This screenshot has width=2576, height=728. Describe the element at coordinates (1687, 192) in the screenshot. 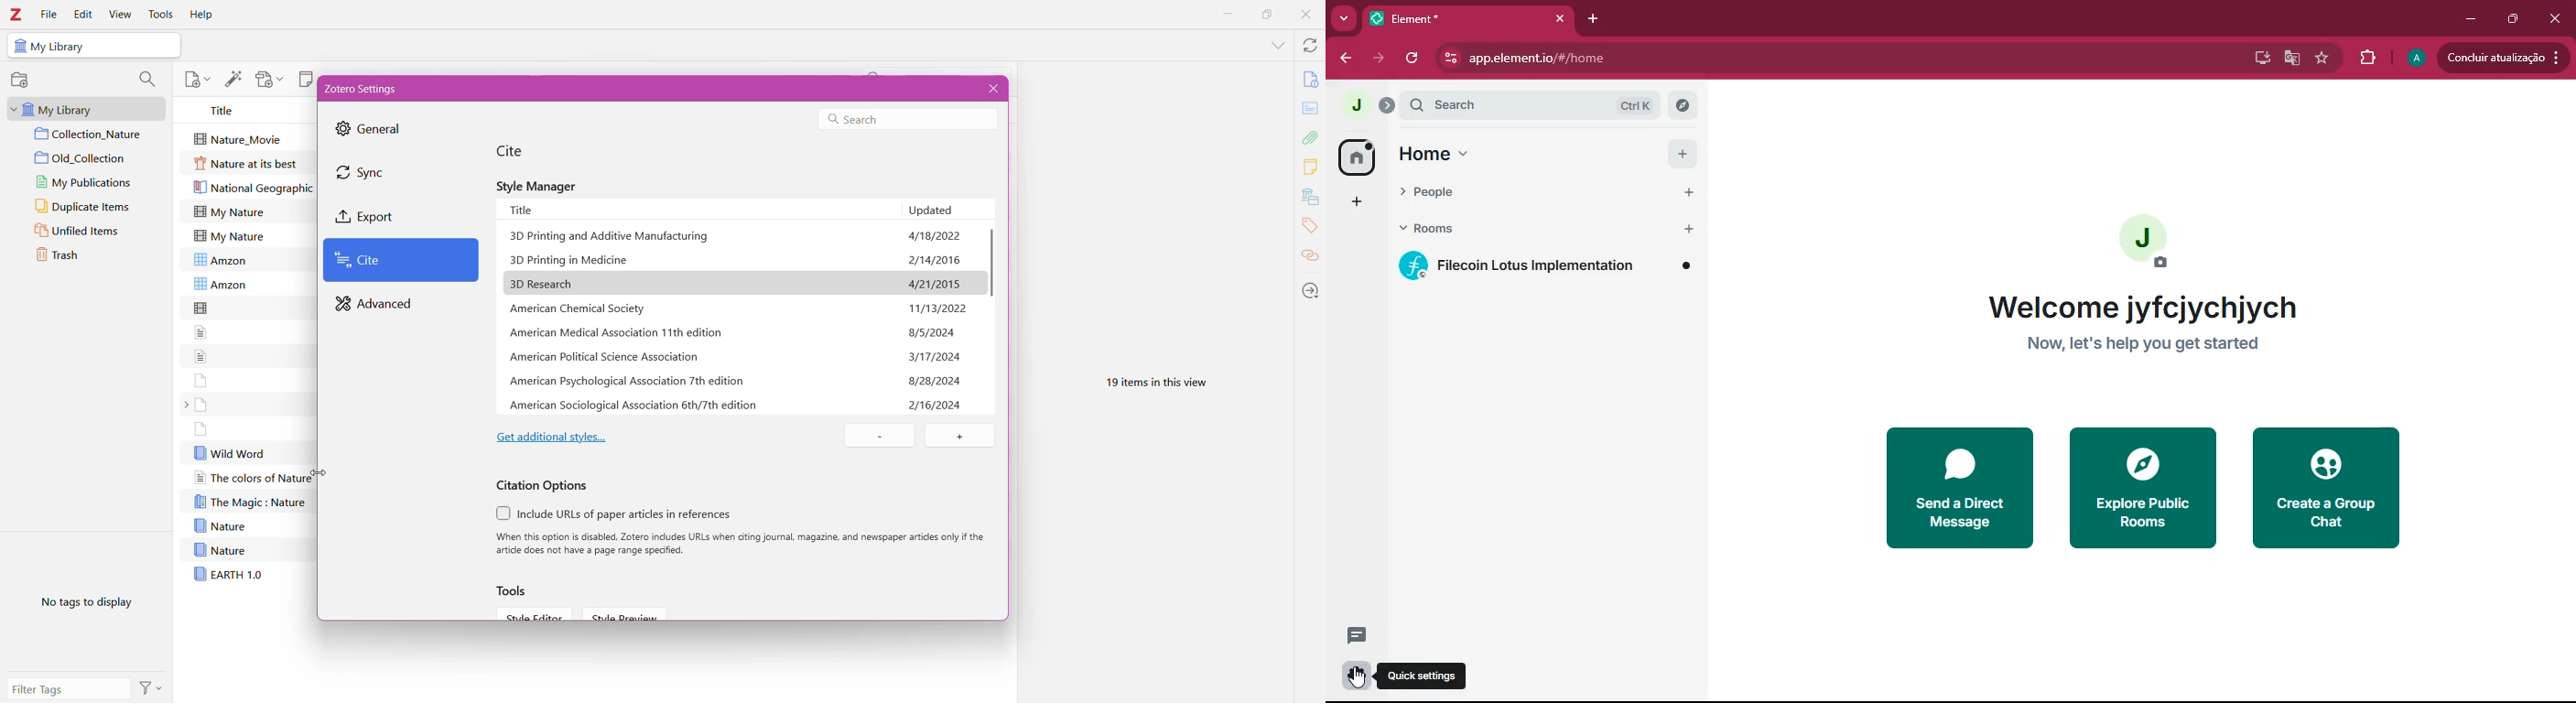

I see `add` at that location.